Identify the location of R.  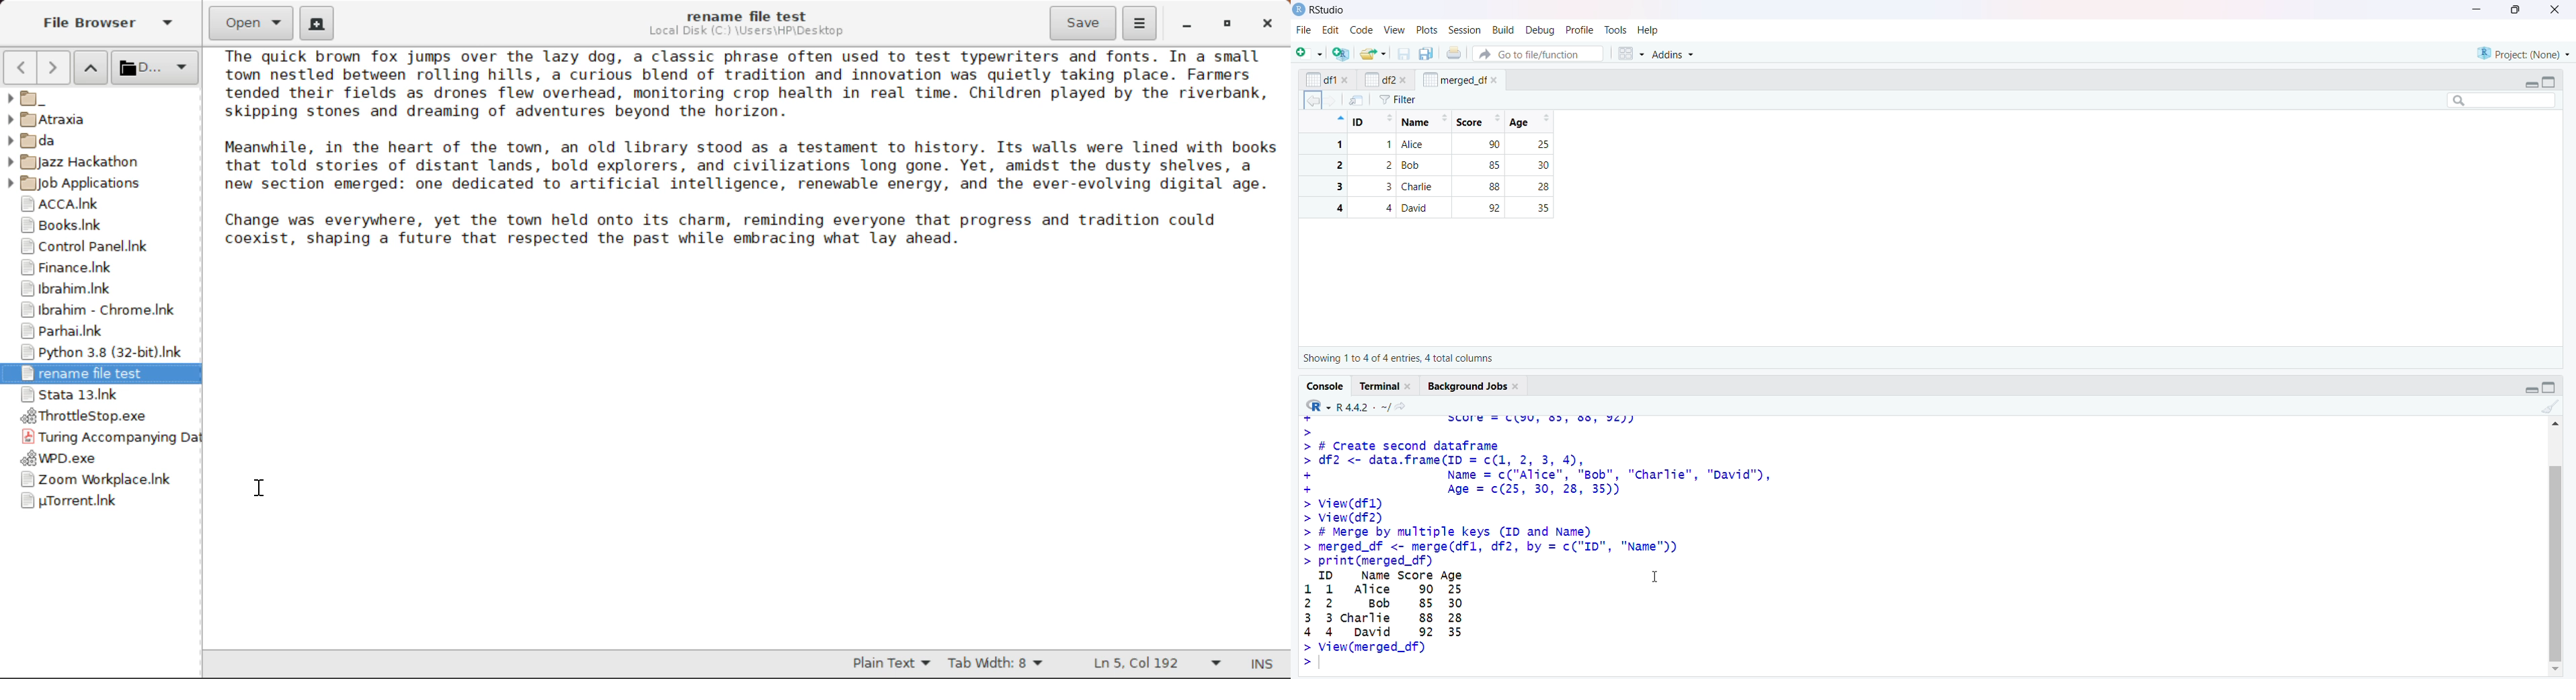
(1318, 406).